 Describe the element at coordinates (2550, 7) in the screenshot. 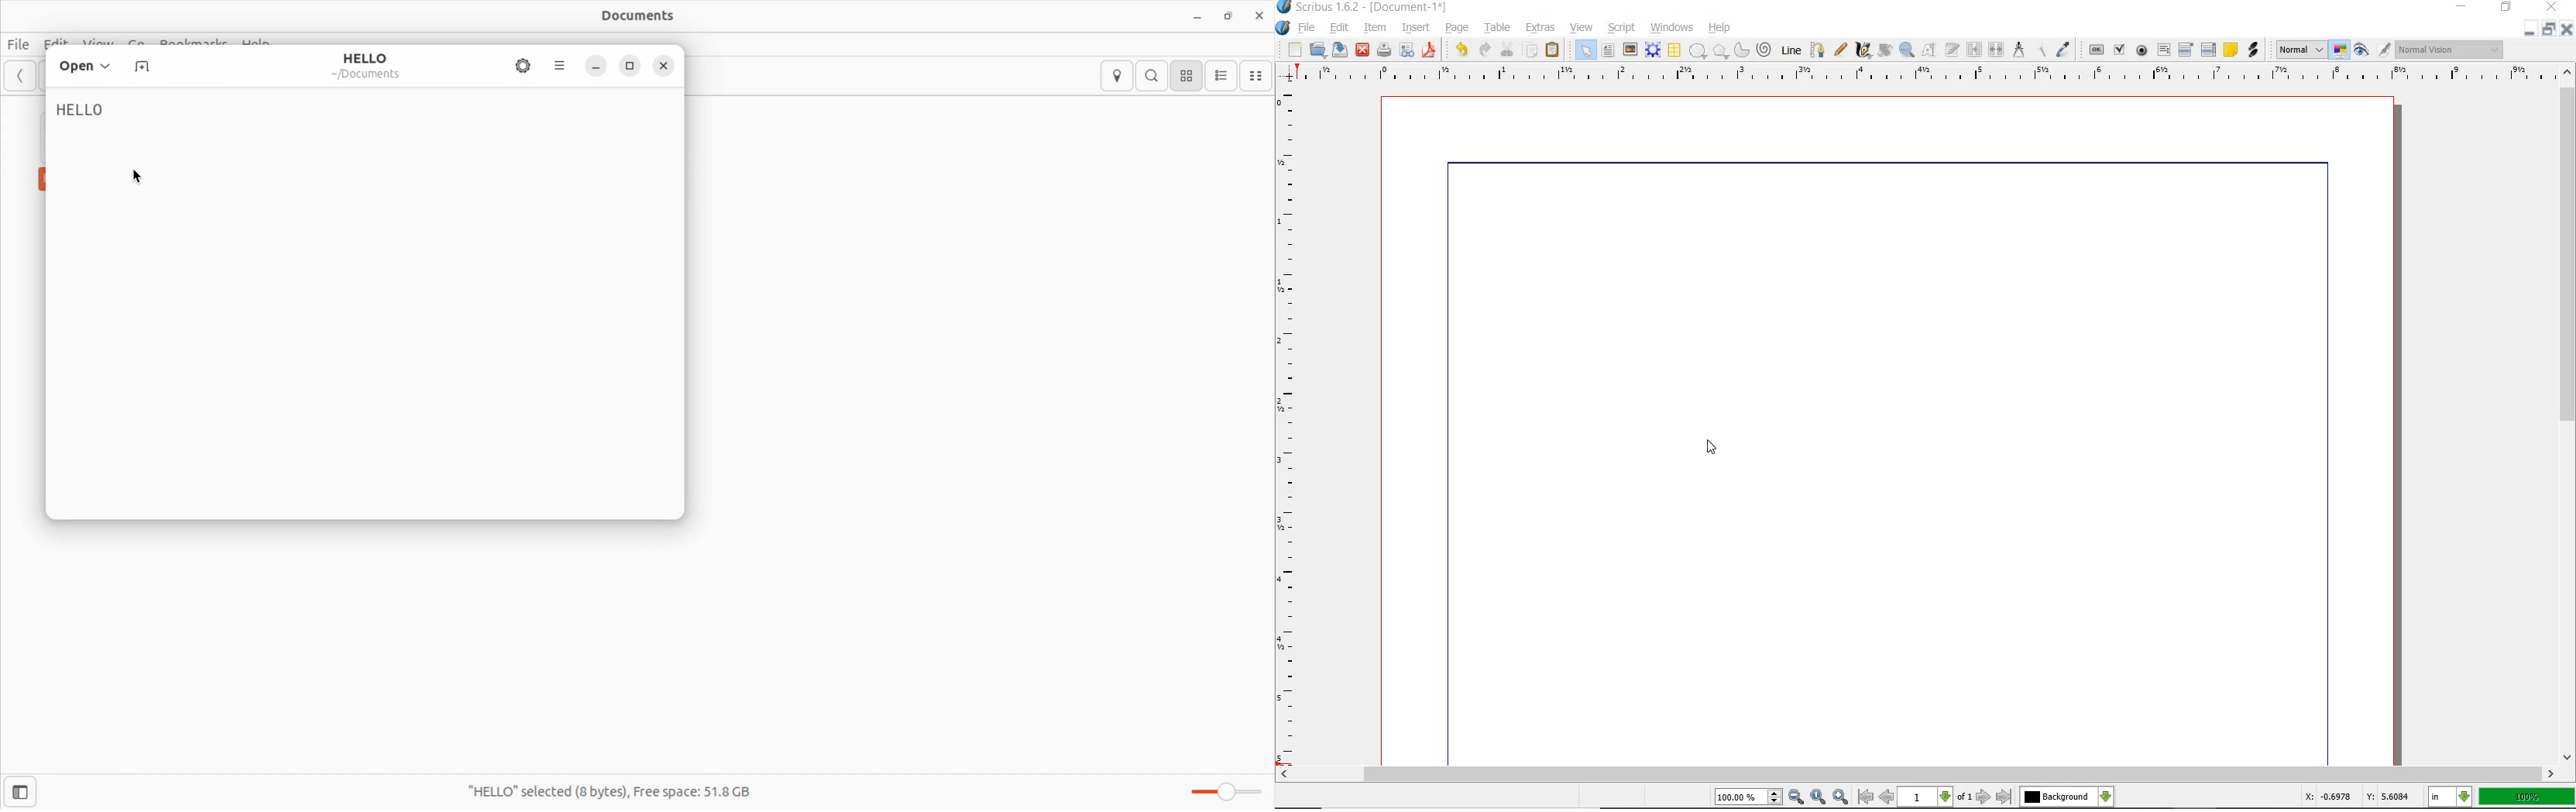

I see `CLOSE` at that location.